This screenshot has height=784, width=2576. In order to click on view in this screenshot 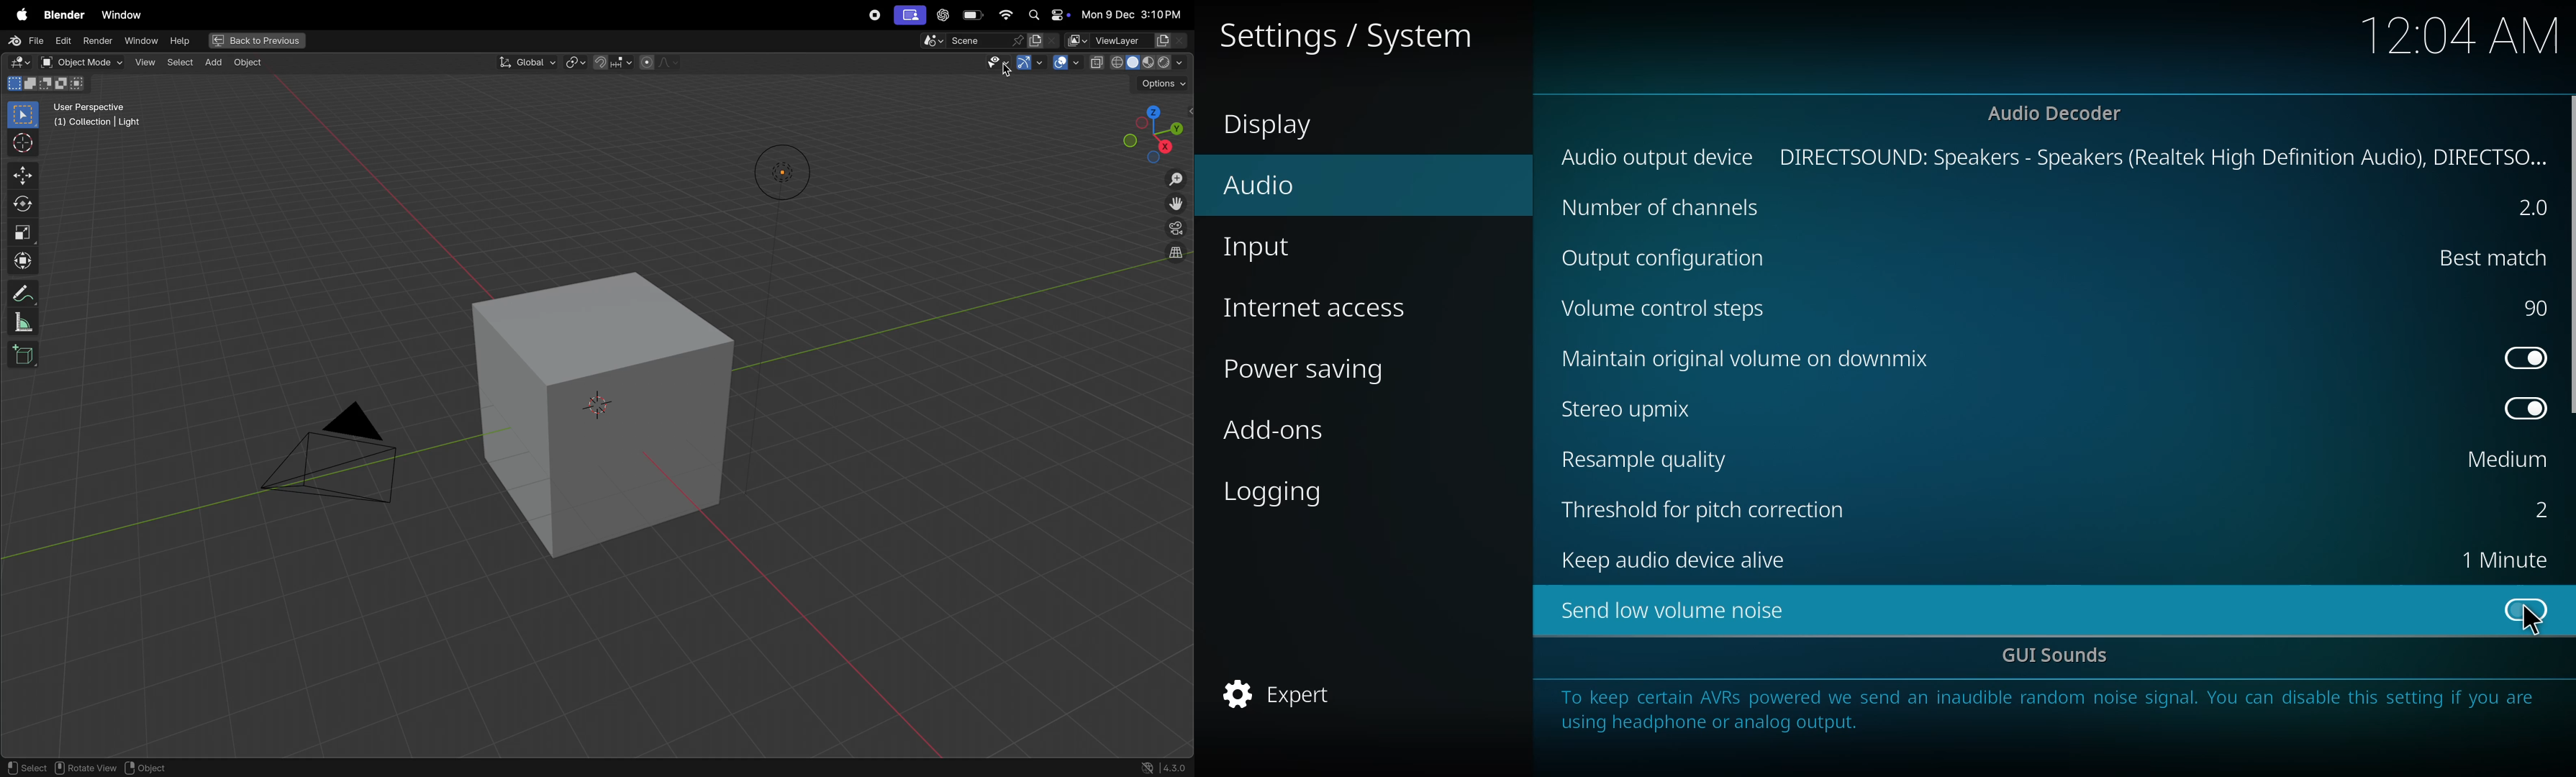, I will do `click(144, 64)`.